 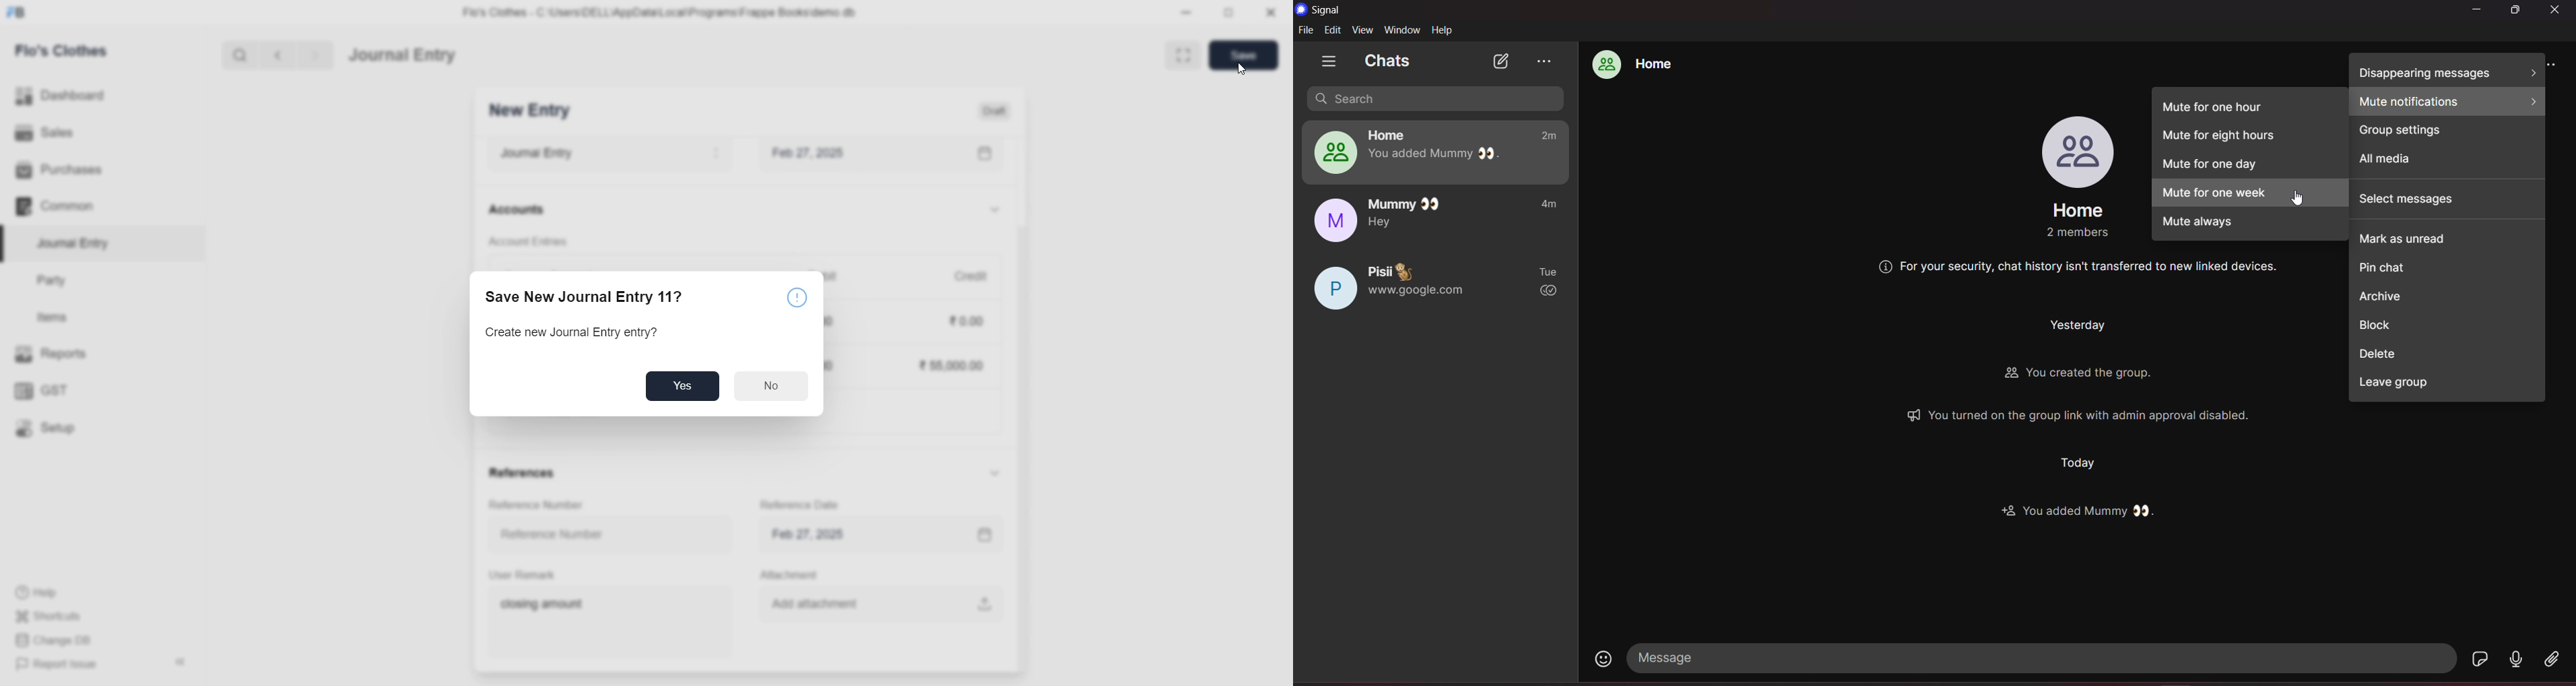 I want to click on archieve, so click(x=2446, y=298).